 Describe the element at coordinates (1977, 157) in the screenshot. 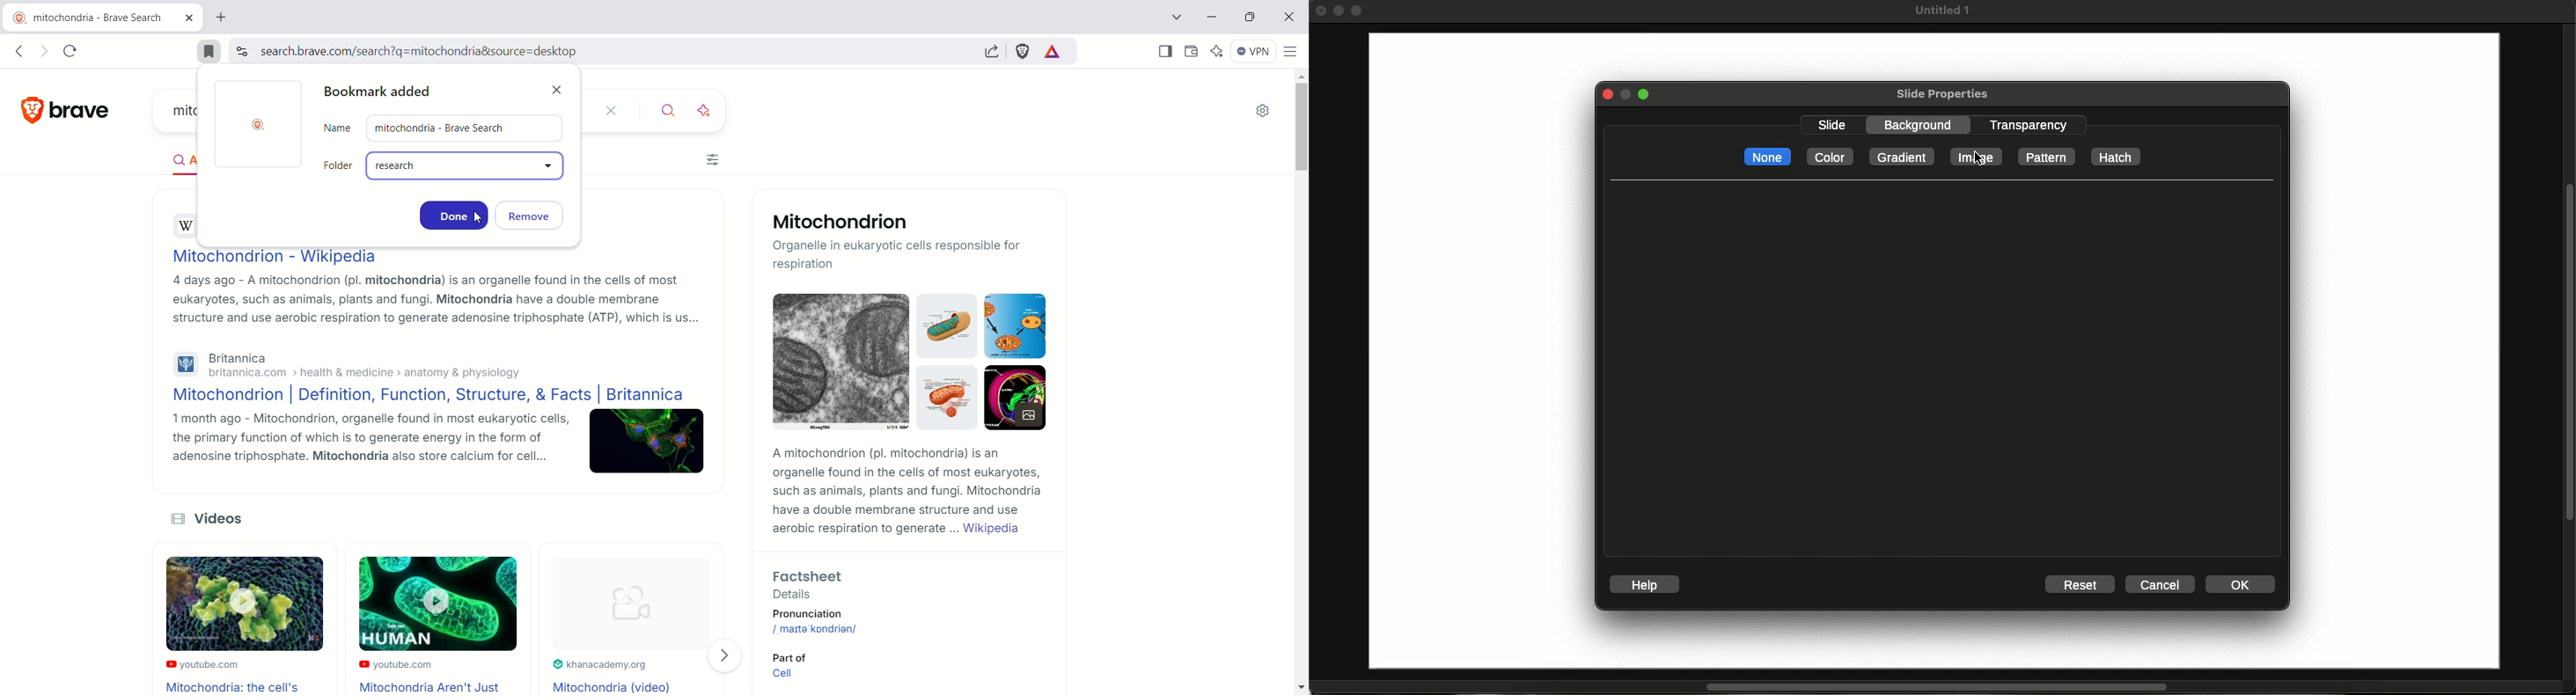

I see `Image` at that location.